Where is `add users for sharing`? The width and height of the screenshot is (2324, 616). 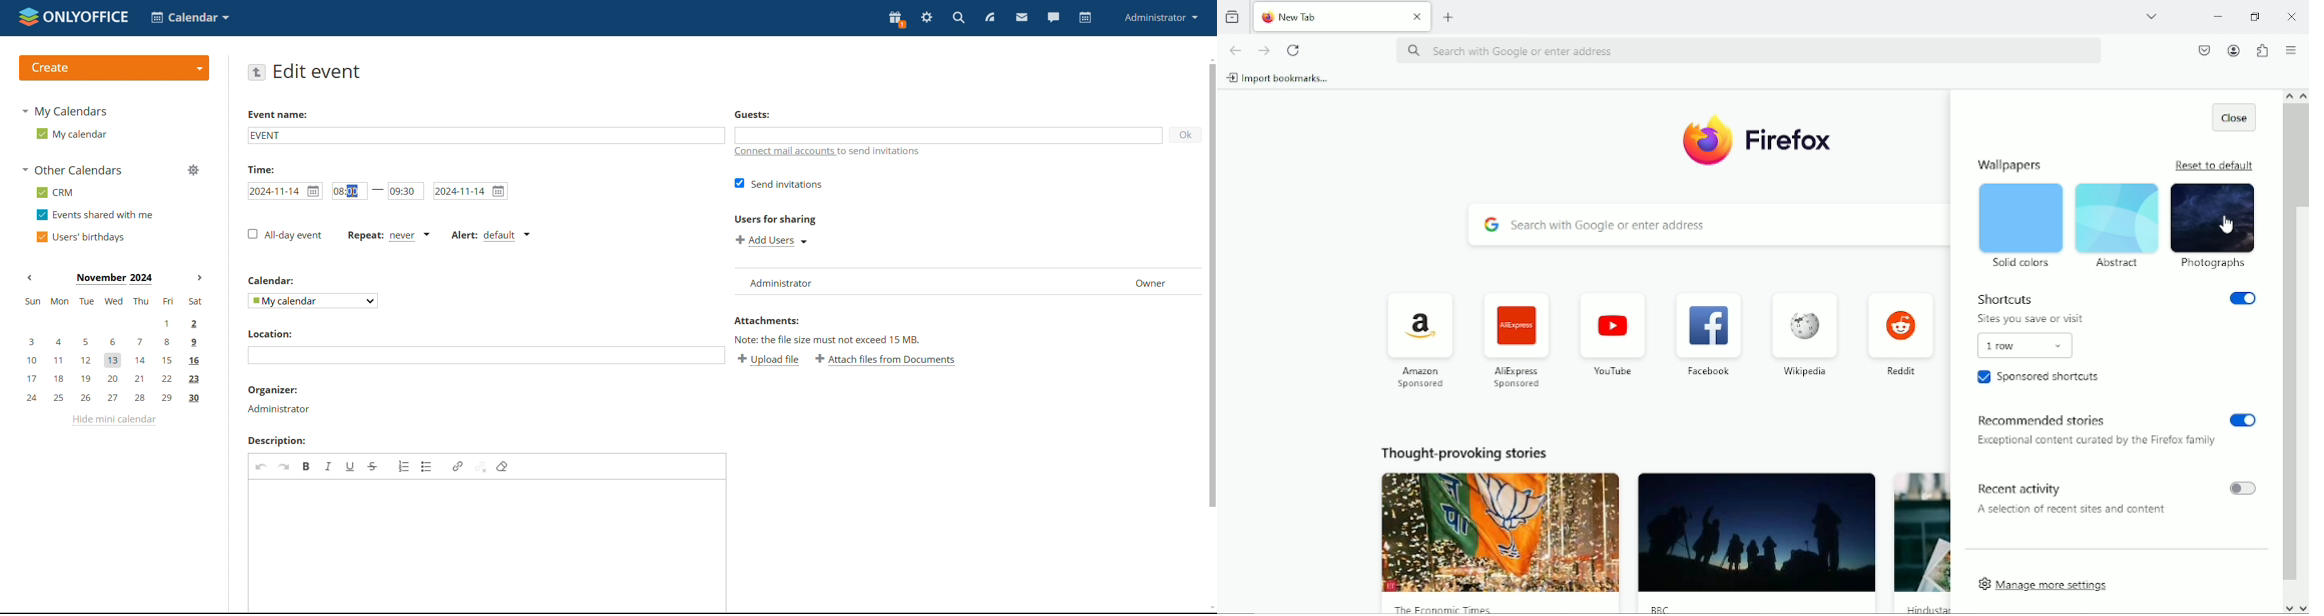 add users for sharing is located at coordinates (772, 241).